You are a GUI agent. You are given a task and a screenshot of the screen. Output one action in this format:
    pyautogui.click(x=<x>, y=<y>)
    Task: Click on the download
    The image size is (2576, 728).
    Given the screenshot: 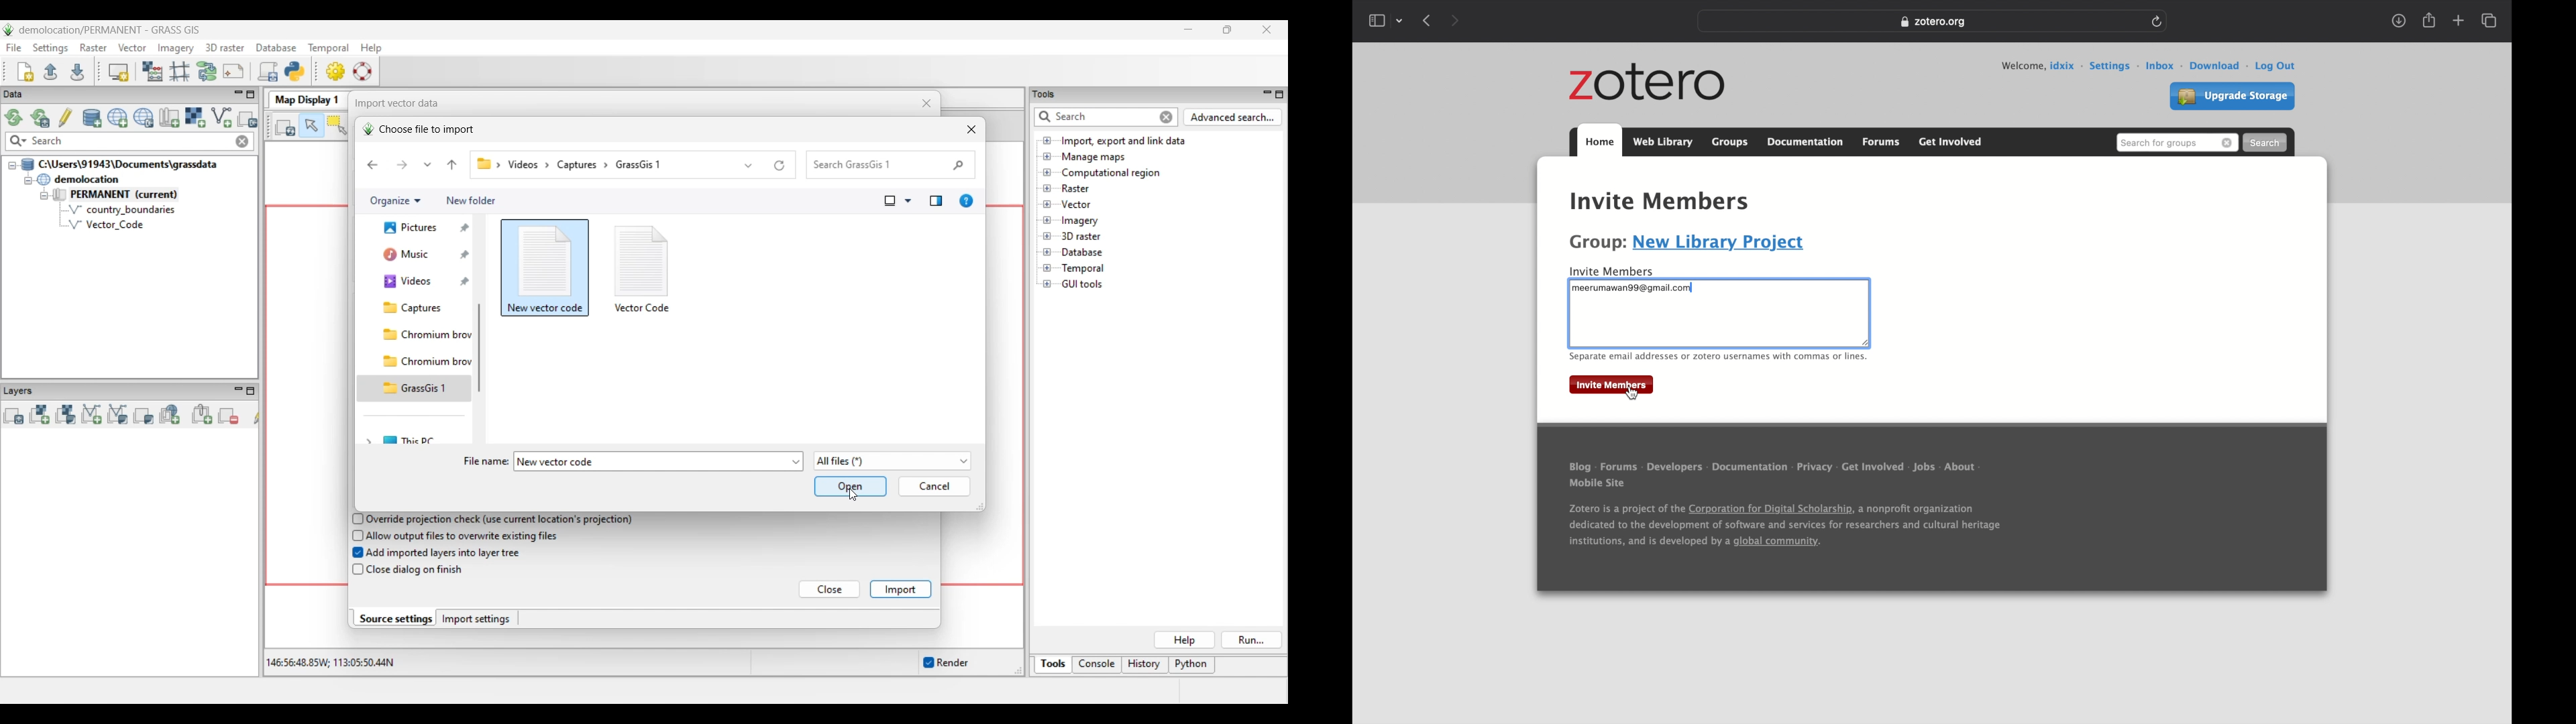 What is the action you would take?
    pyautogui.click(x=2218, y=65)
    